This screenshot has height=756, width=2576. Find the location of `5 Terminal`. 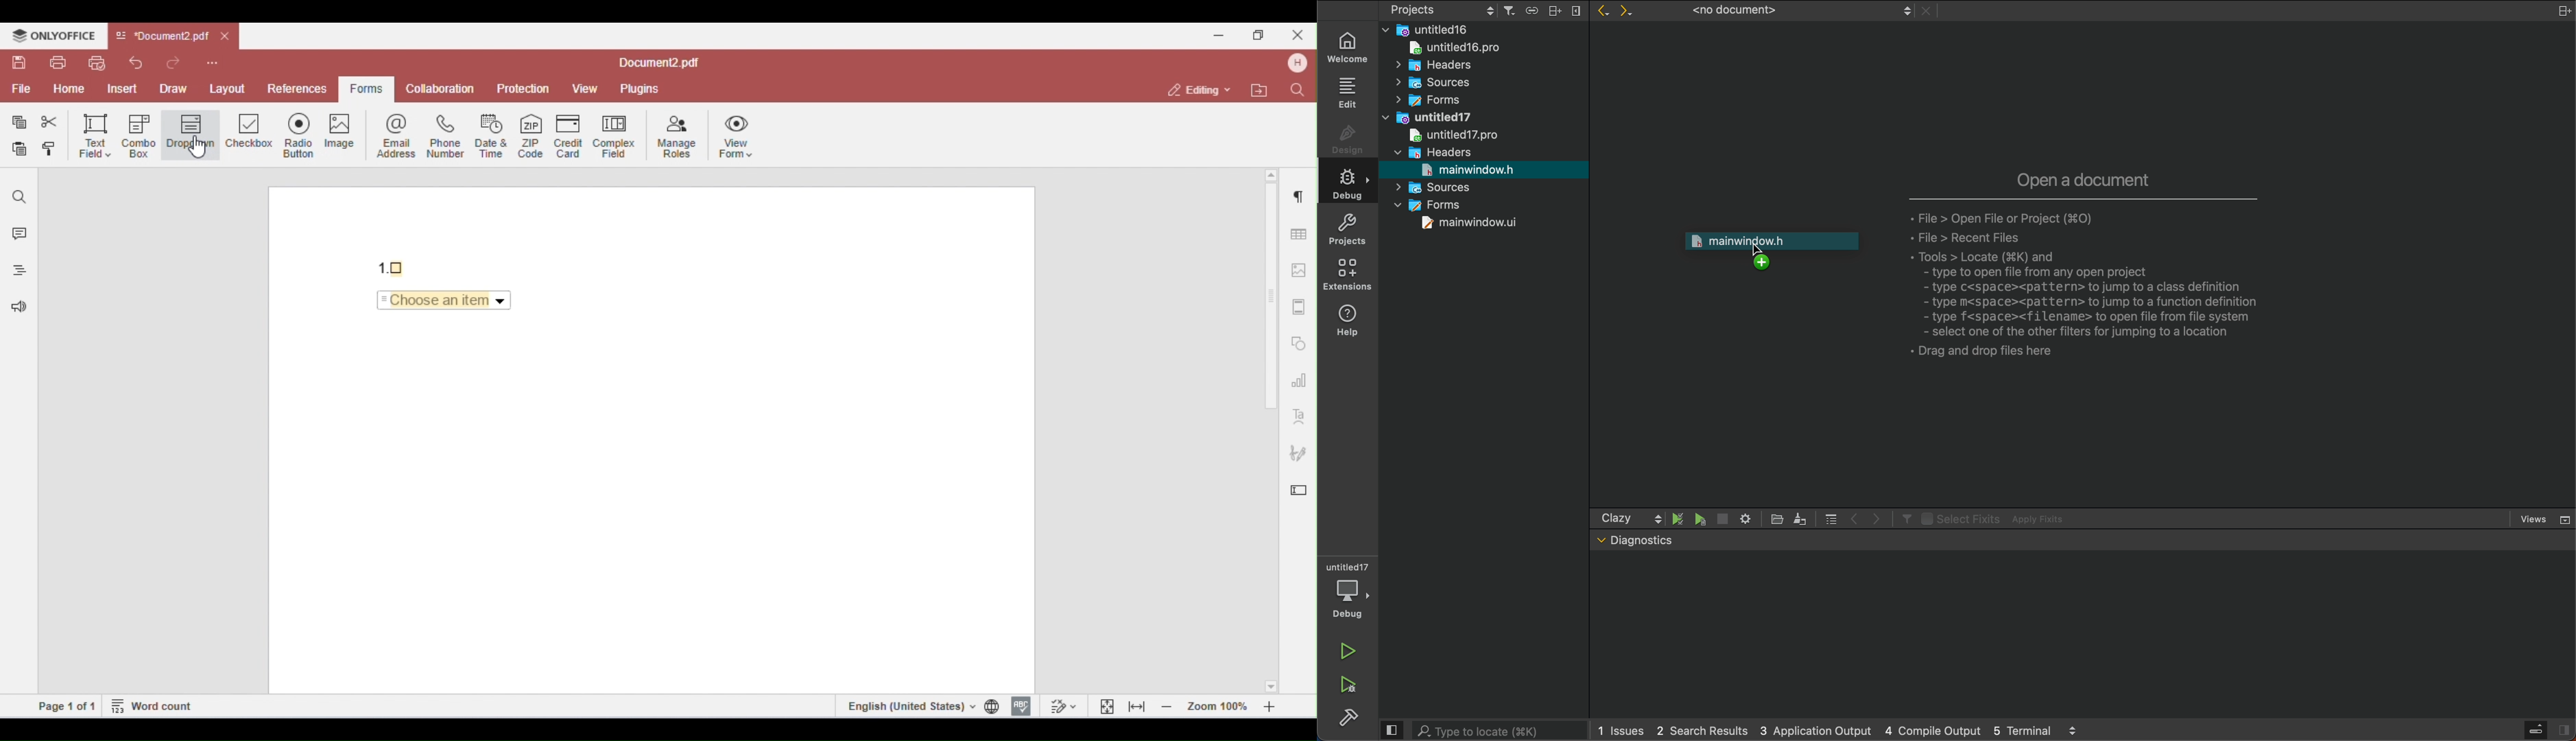

5 Terminal is located at coordinates (2022, 729).